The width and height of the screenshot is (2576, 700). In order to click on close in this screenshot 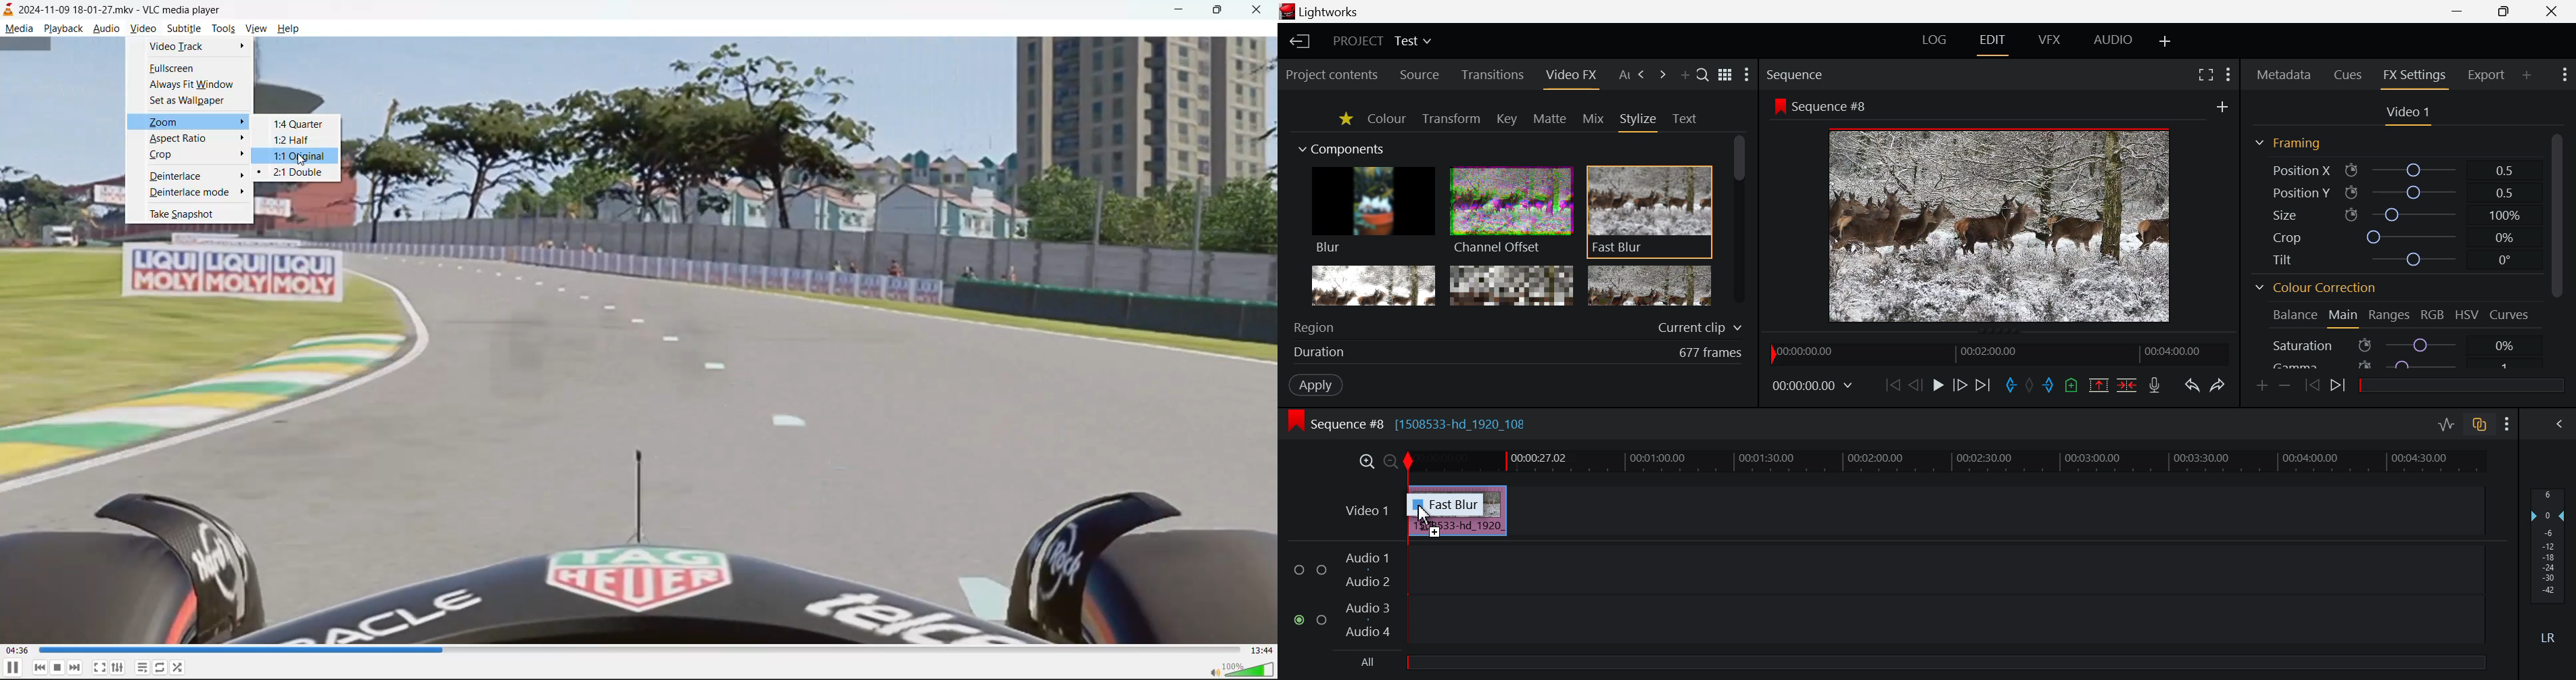, I will do `click(1261, 10)`.